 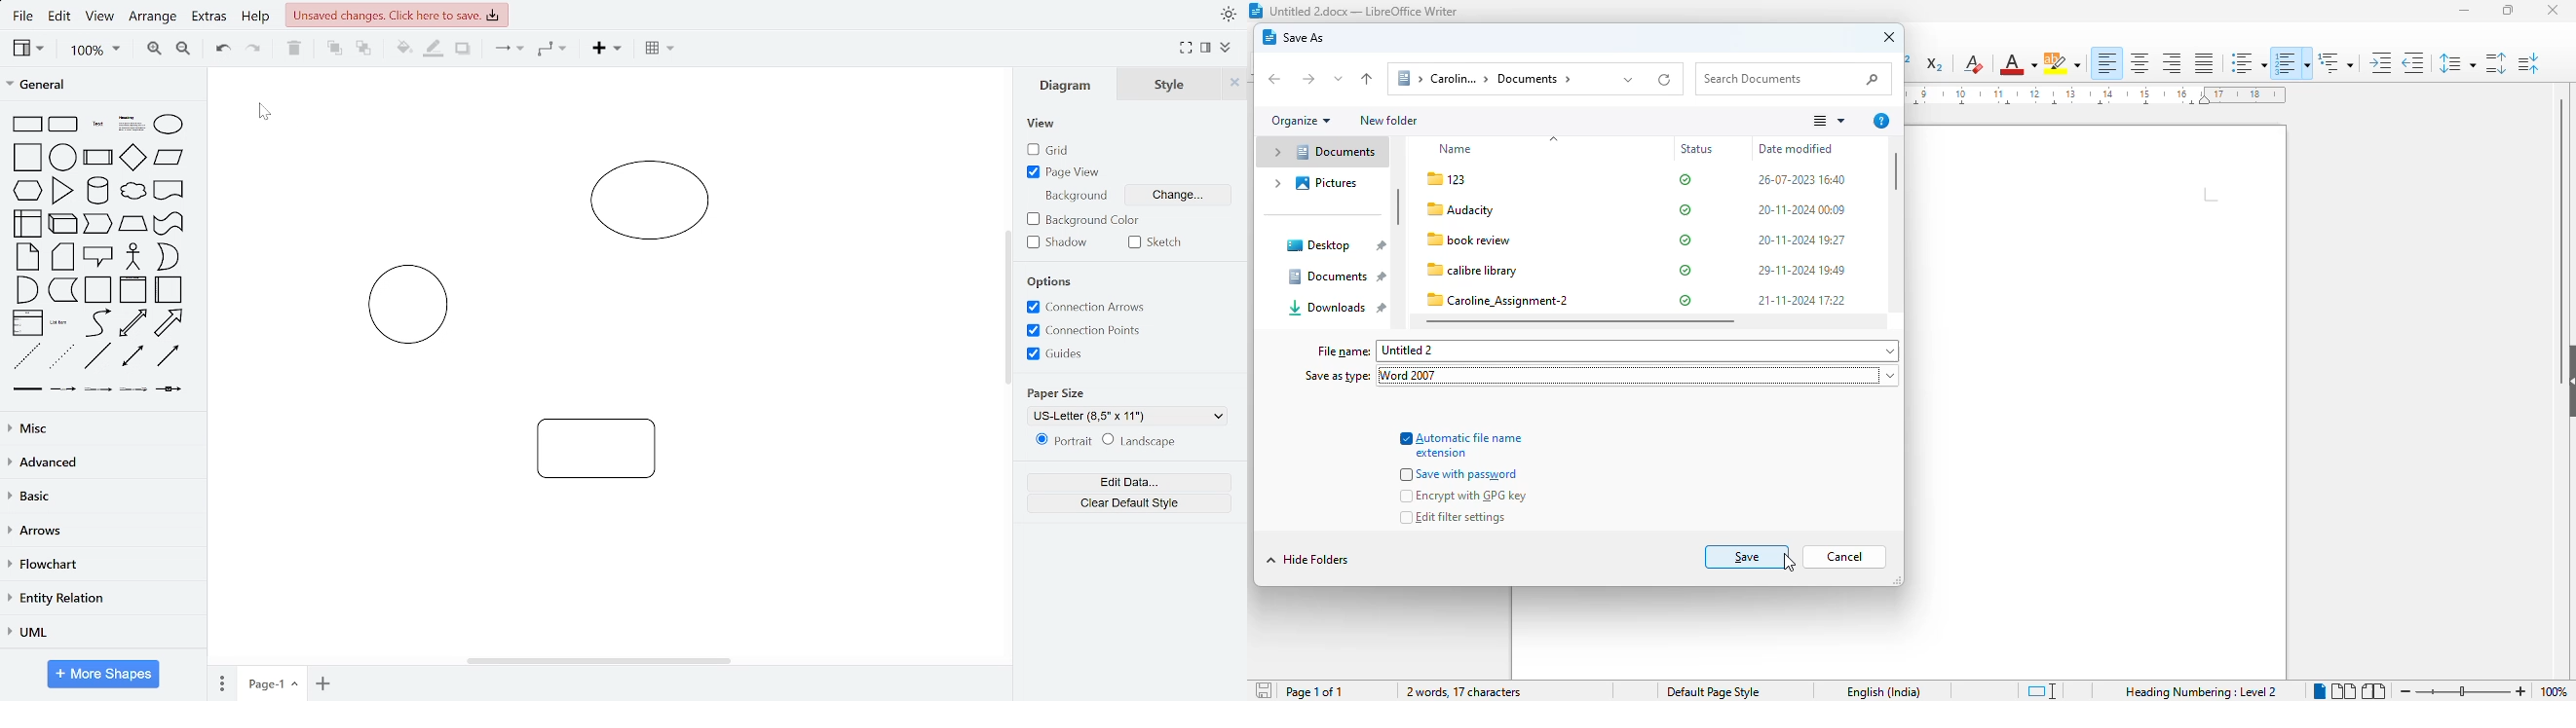 I want to click on subscript, so click(x=1936, y=65).